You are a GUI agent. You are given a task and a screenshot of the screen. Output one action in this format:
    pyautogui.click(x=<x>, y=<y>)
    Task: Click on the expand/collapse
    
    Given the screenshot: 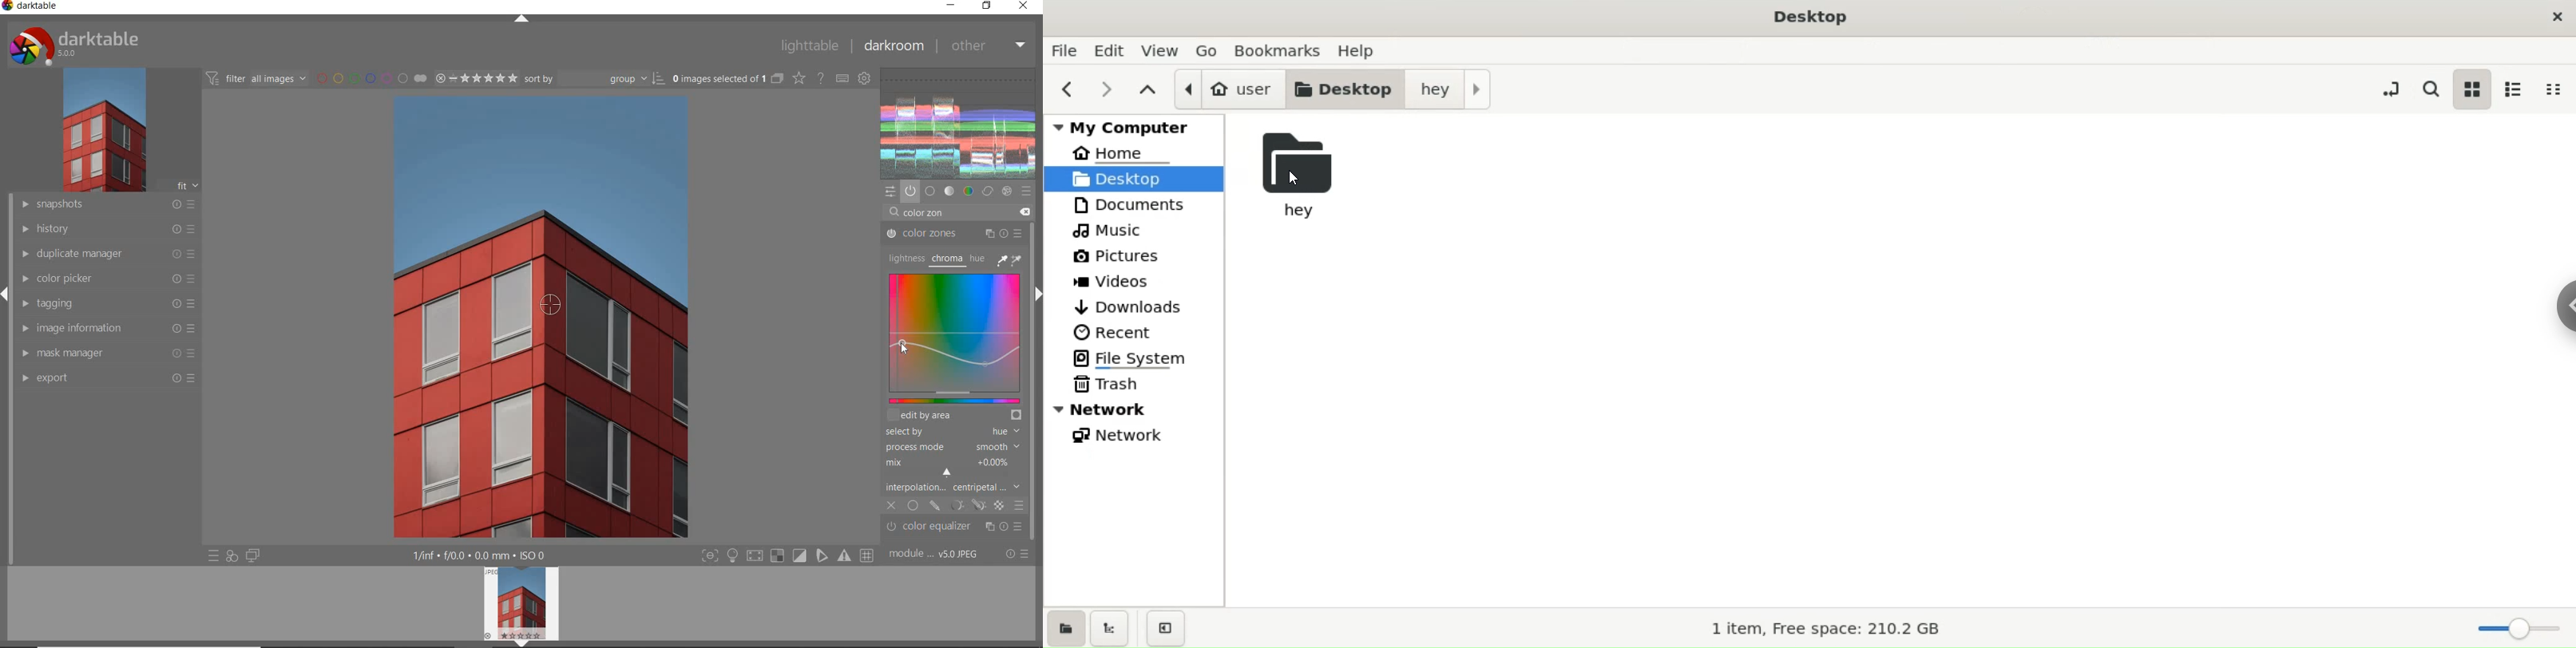 What is the action you would take?
    pyautogui.click(x=6, y=295)
    